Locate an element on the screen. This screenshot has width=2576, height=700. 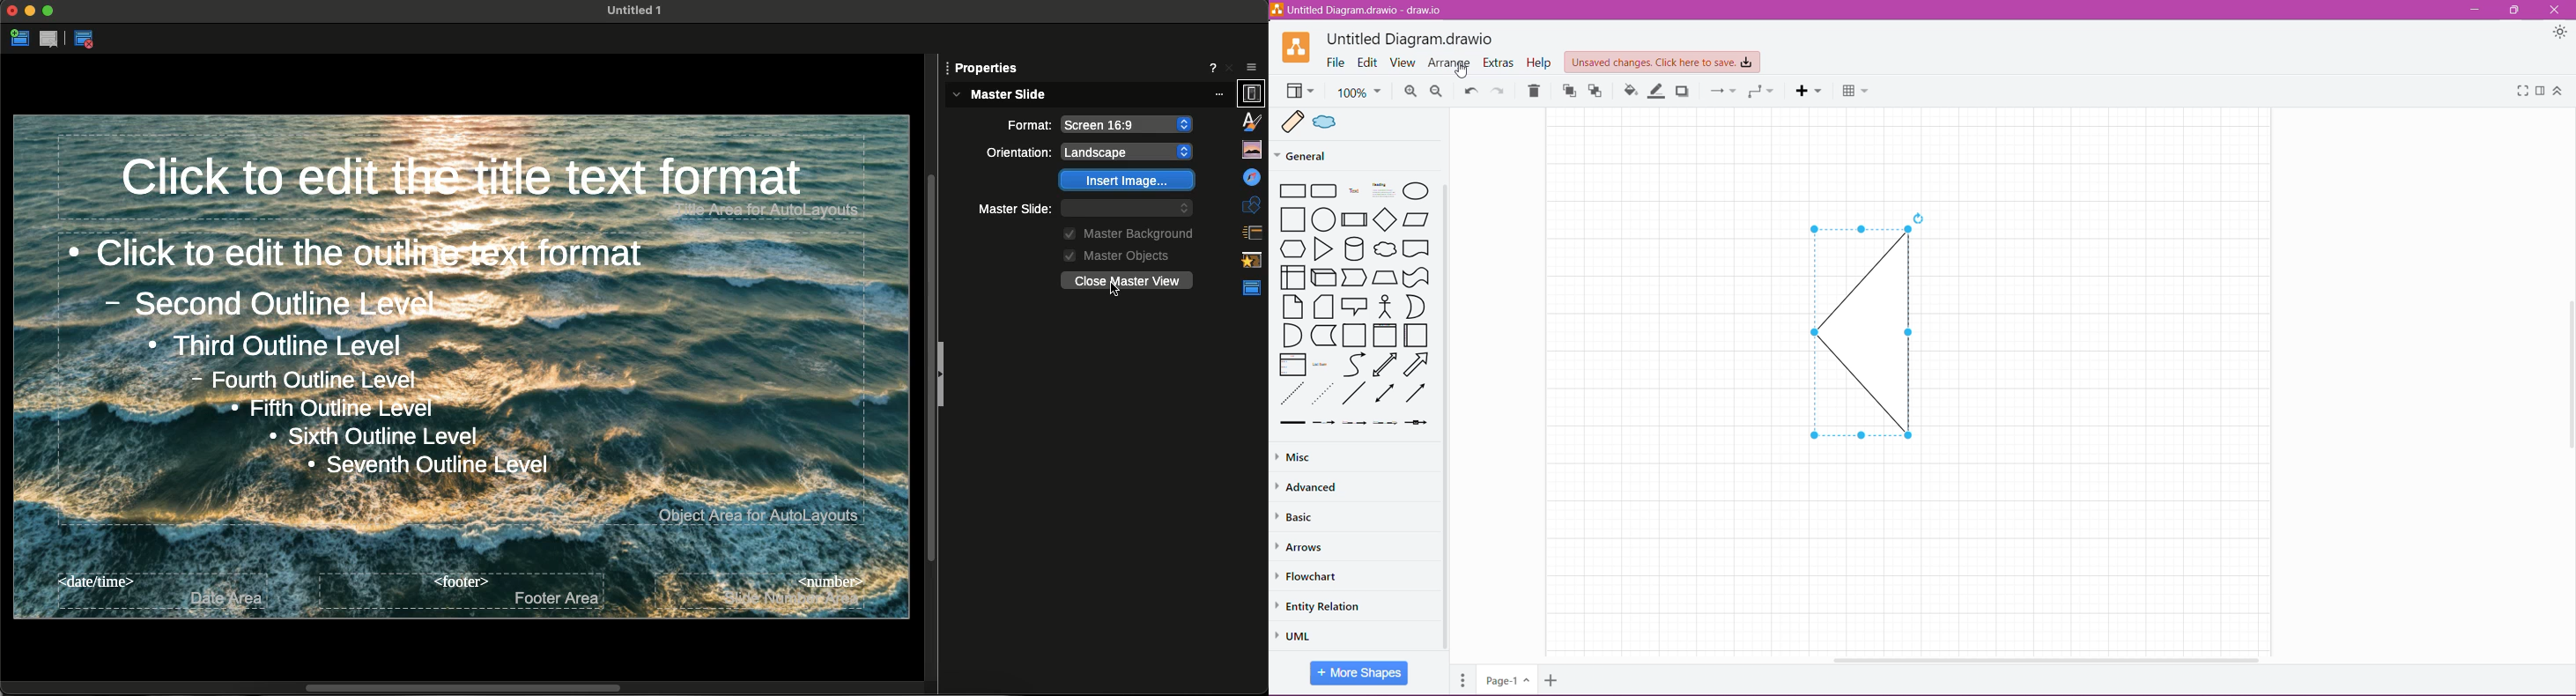
Number is located at coordinates (760, 590).